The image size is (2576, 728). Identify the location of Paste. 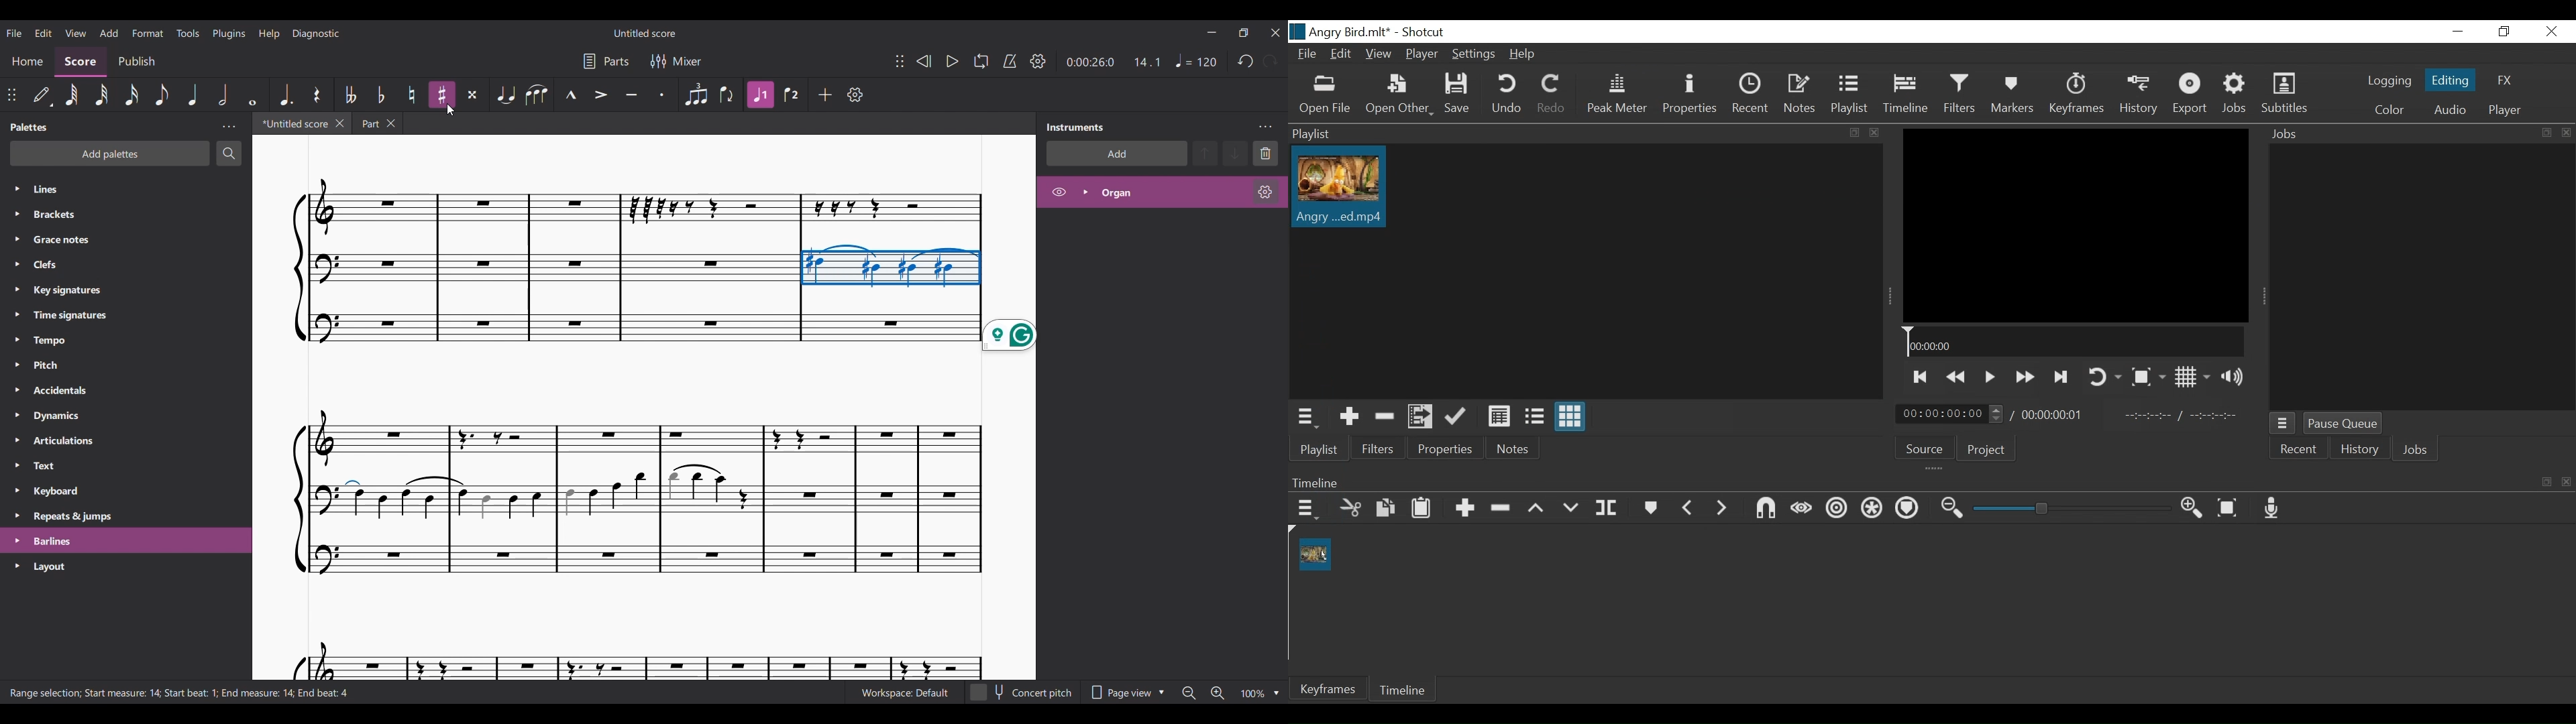
(1422, 507).